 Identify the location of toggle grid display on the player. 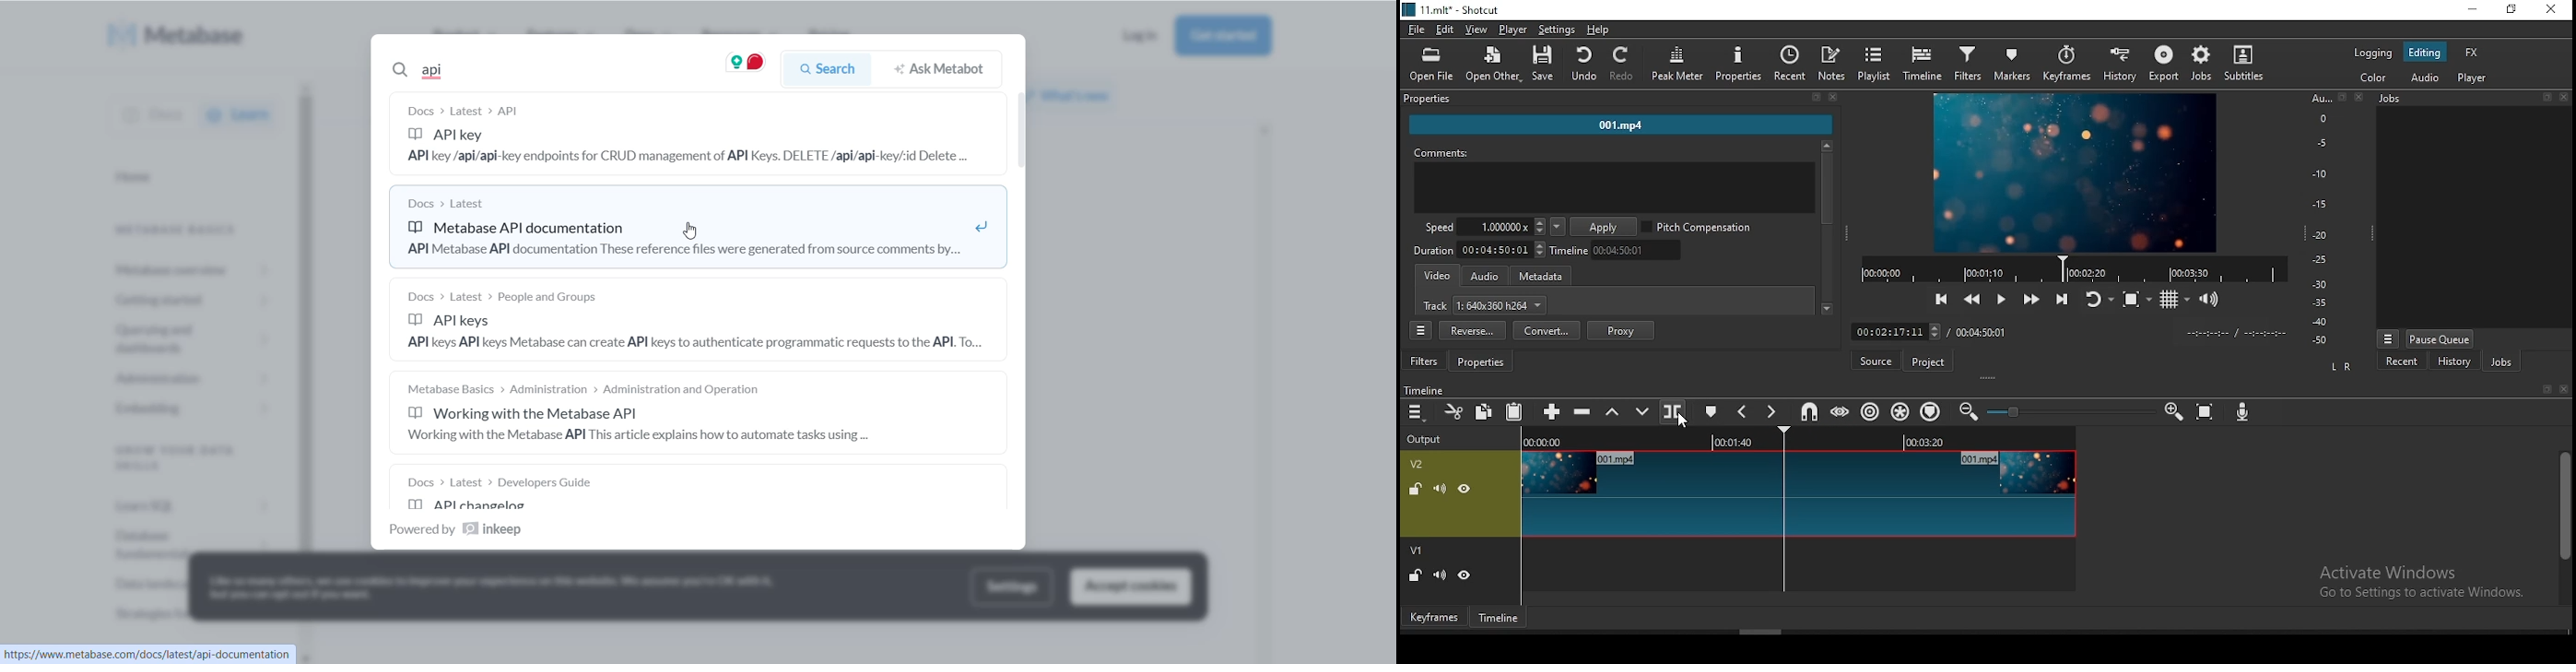
(2177, 299).